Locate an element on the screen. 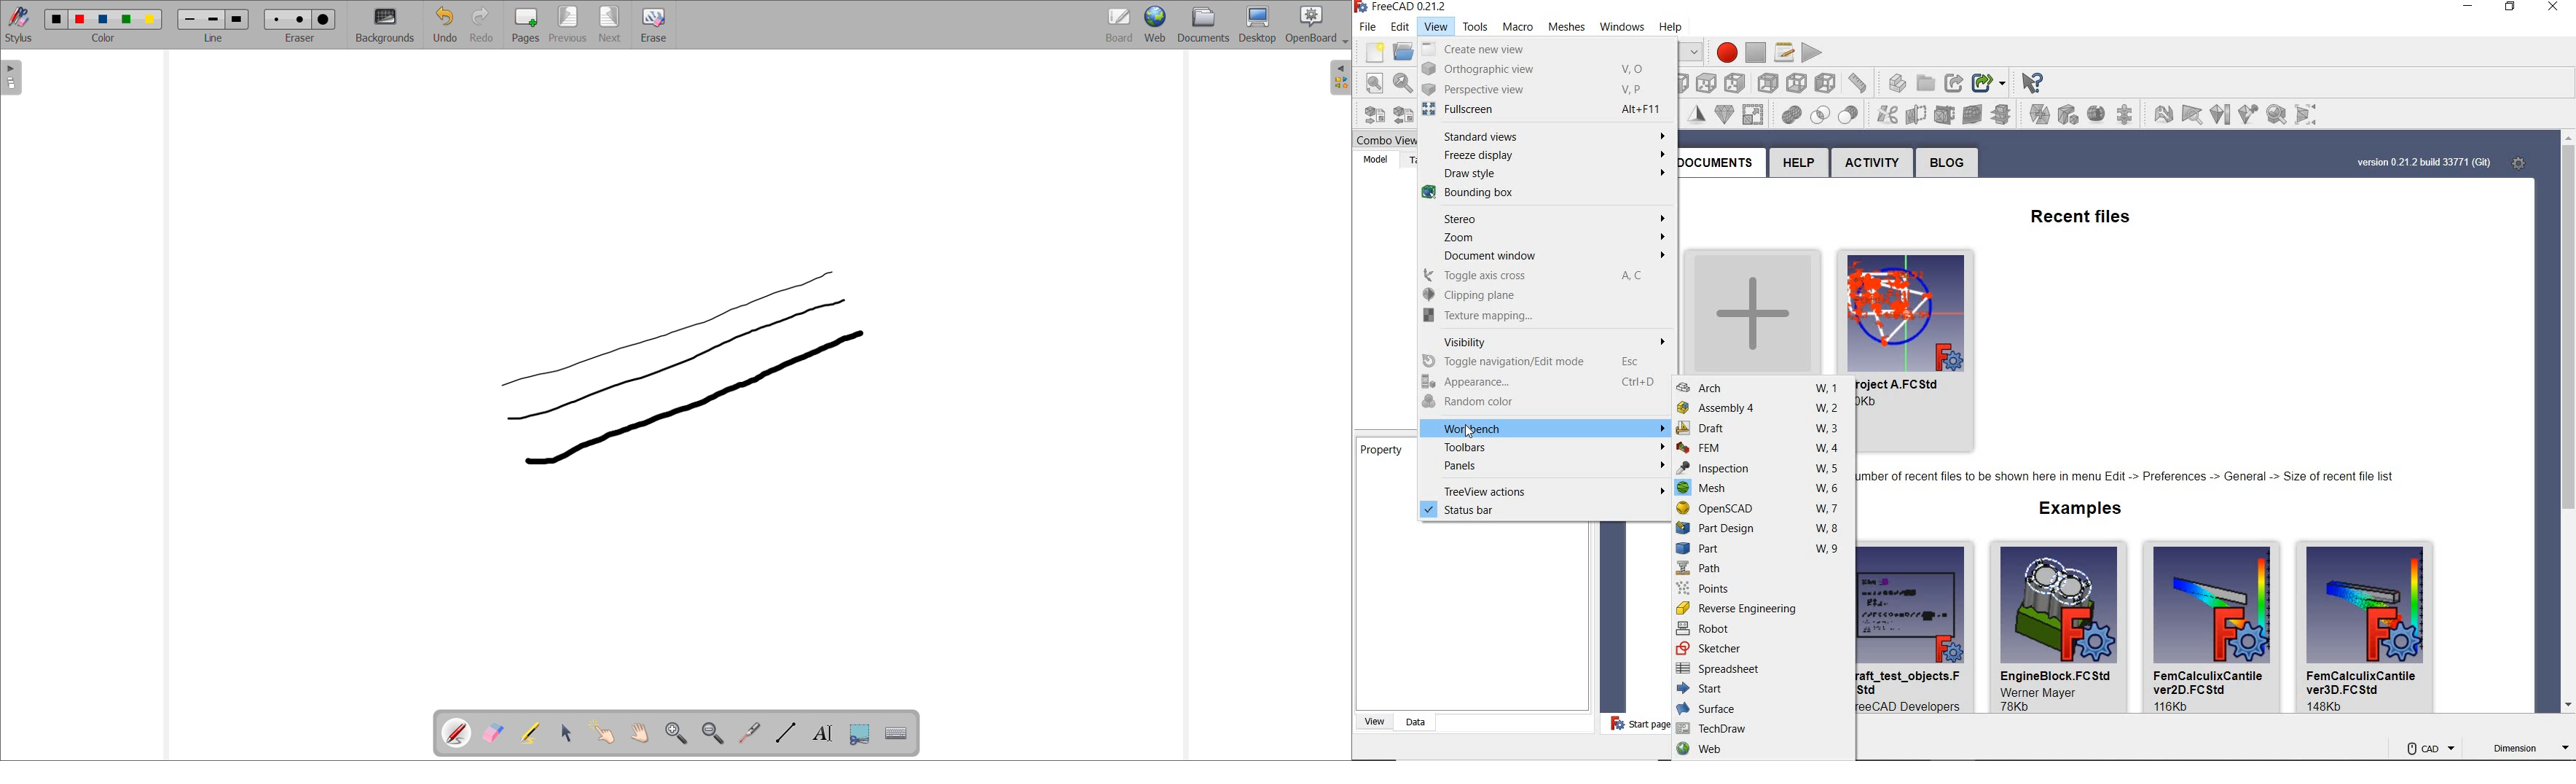 Image resolution: width=2576 pixels, height=784 pixels. zoom is located at coordinates (1543, 238).